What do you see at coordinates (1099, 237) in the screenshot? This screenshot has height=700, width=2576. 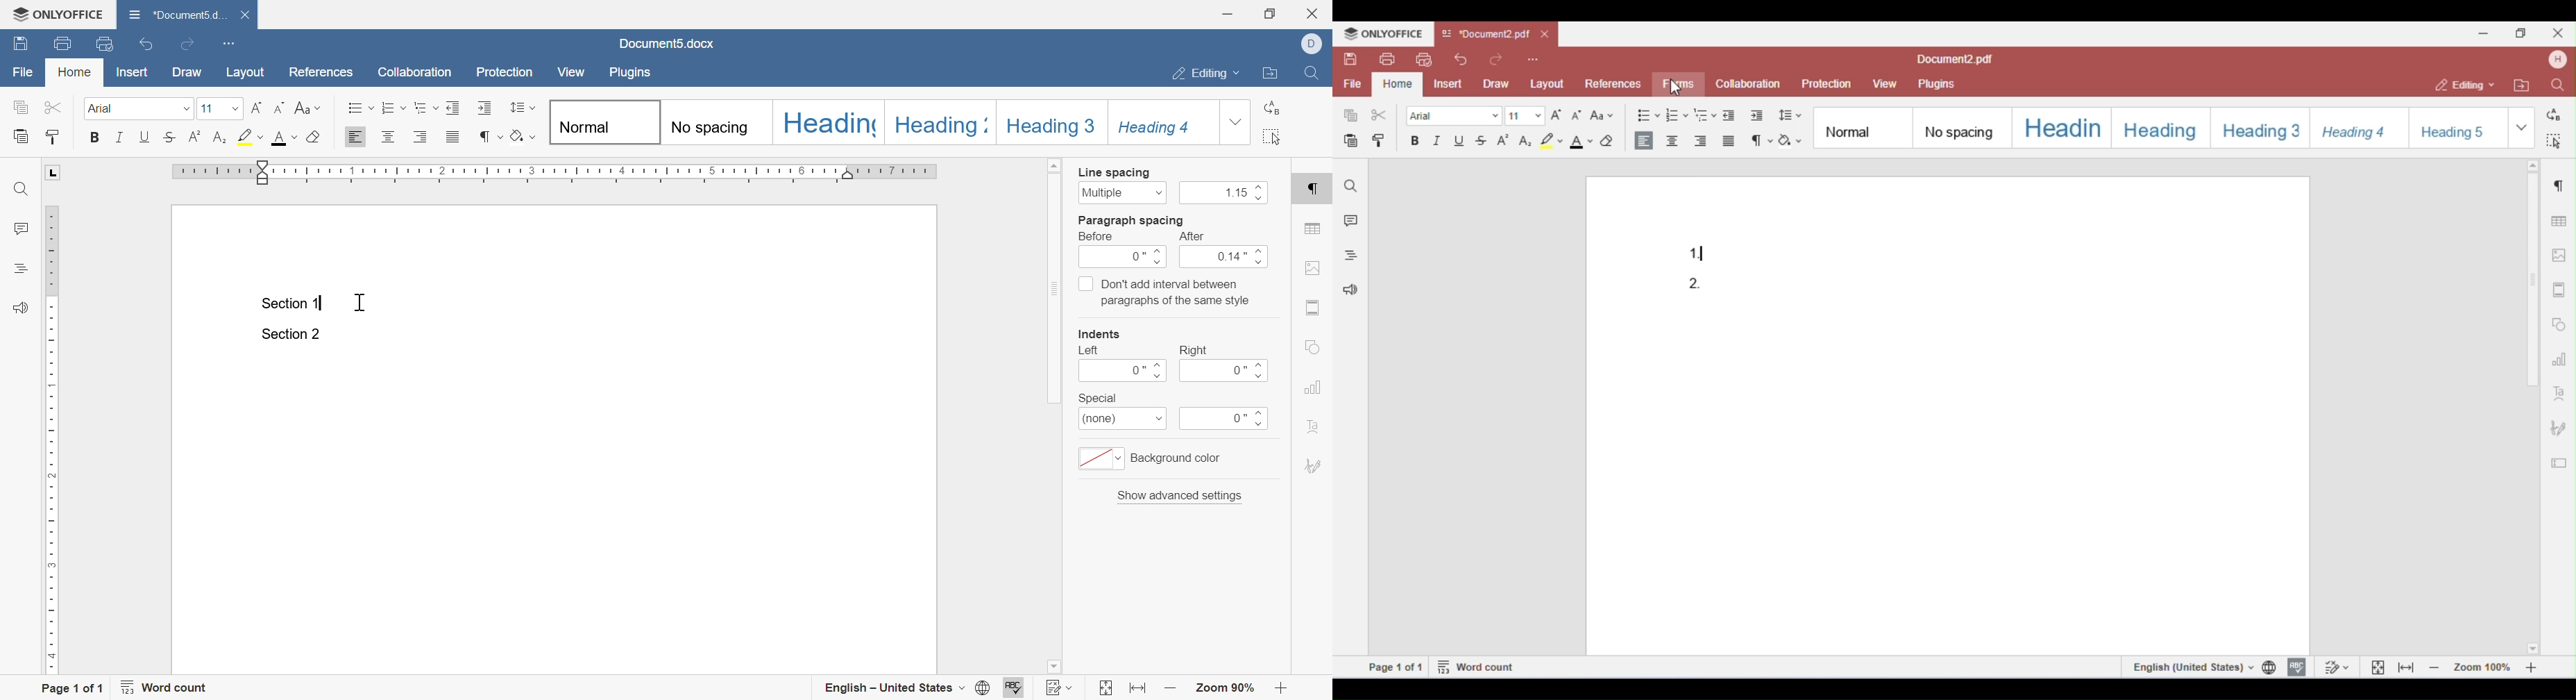 I see `before` at bounding box center [1099, 237].